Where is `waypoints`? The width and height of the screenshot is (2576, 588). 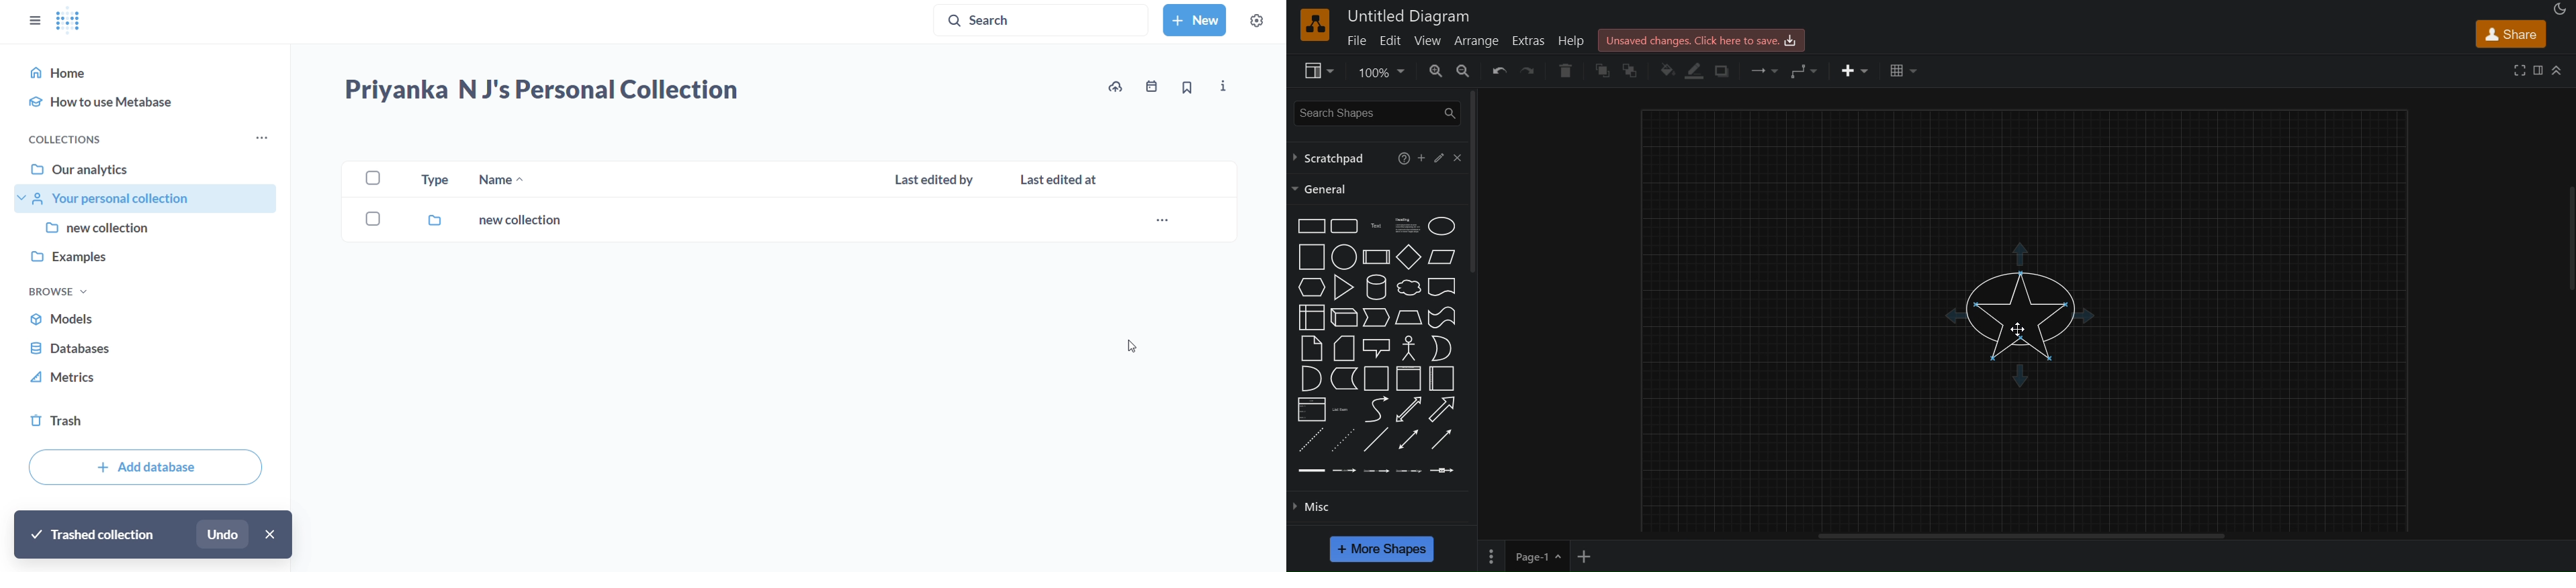
waypoints is located at coordinates (1799, 70).